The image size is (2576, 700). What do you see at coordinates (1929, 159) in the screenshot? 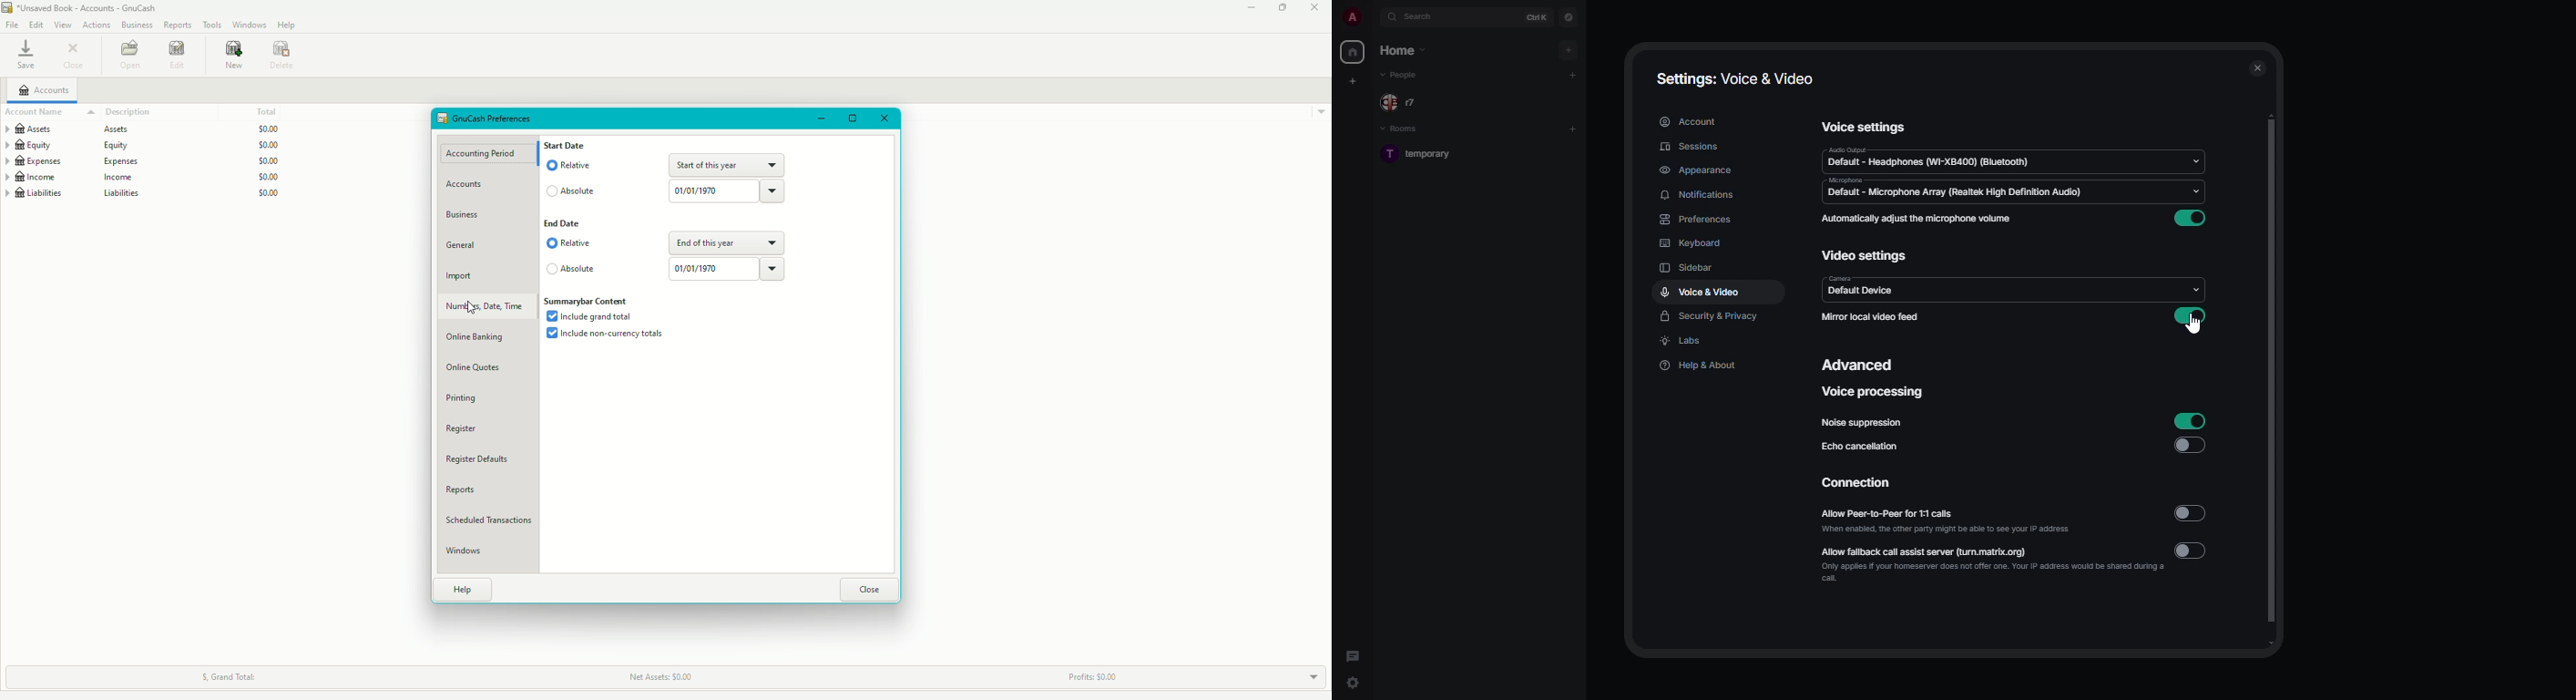
I see `audio default` at bounding box center [1929, 159].